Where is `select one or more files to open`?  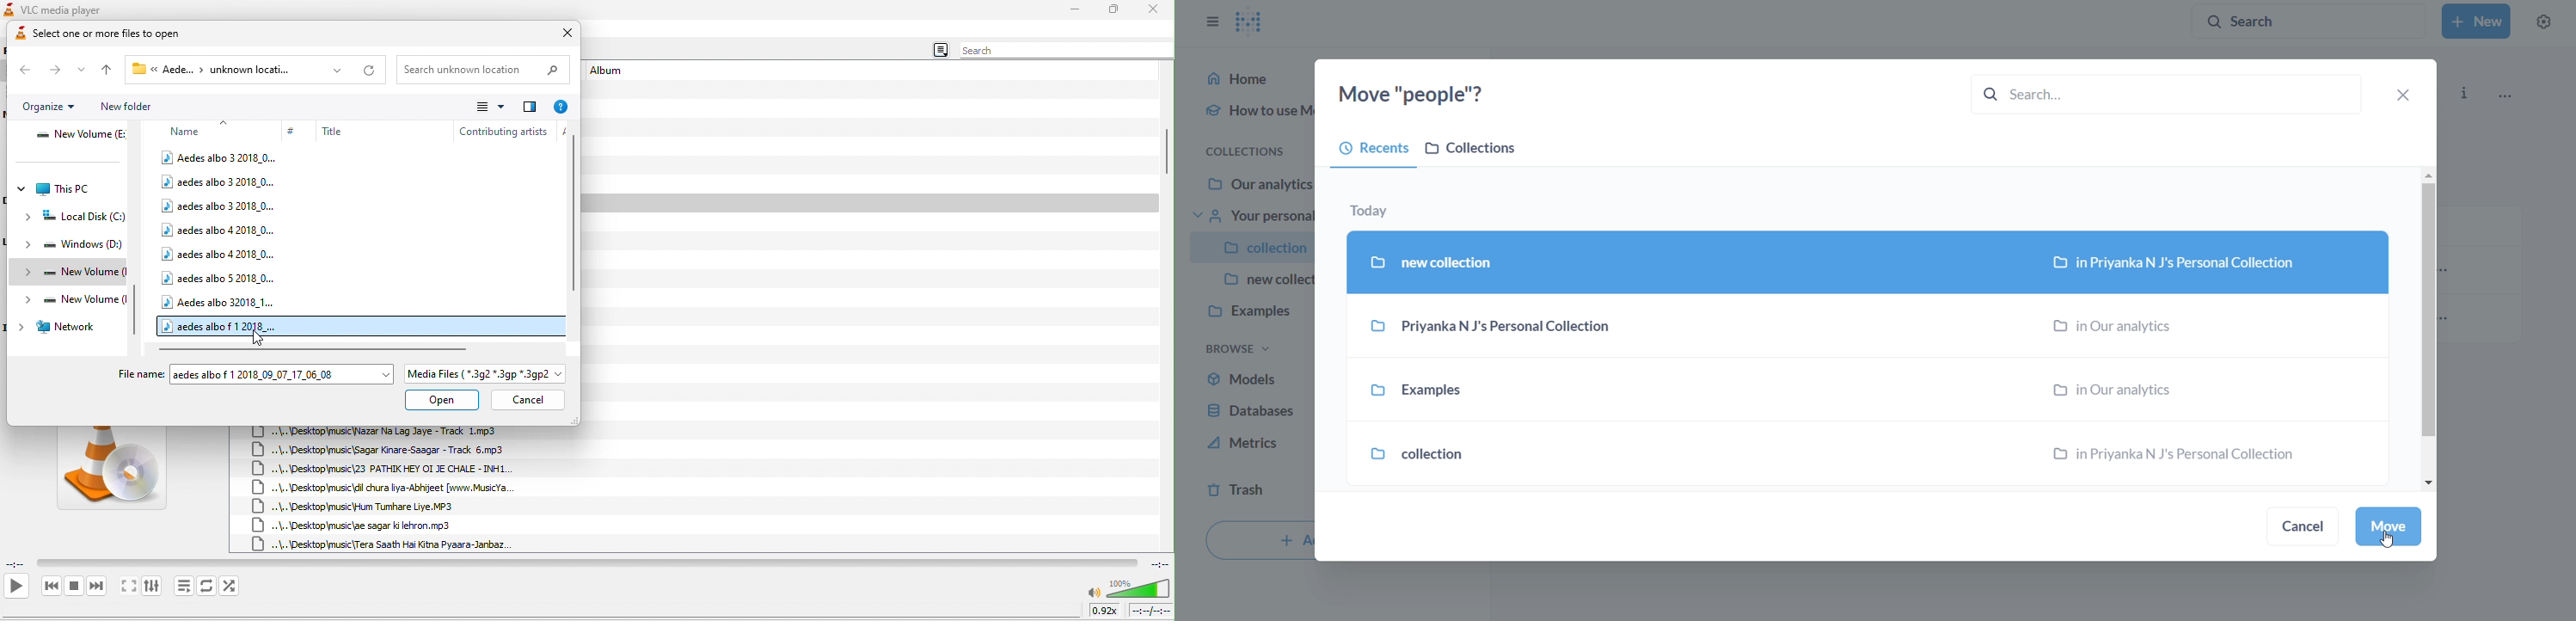
select one or more files to open is located at coordinates (120, 35).